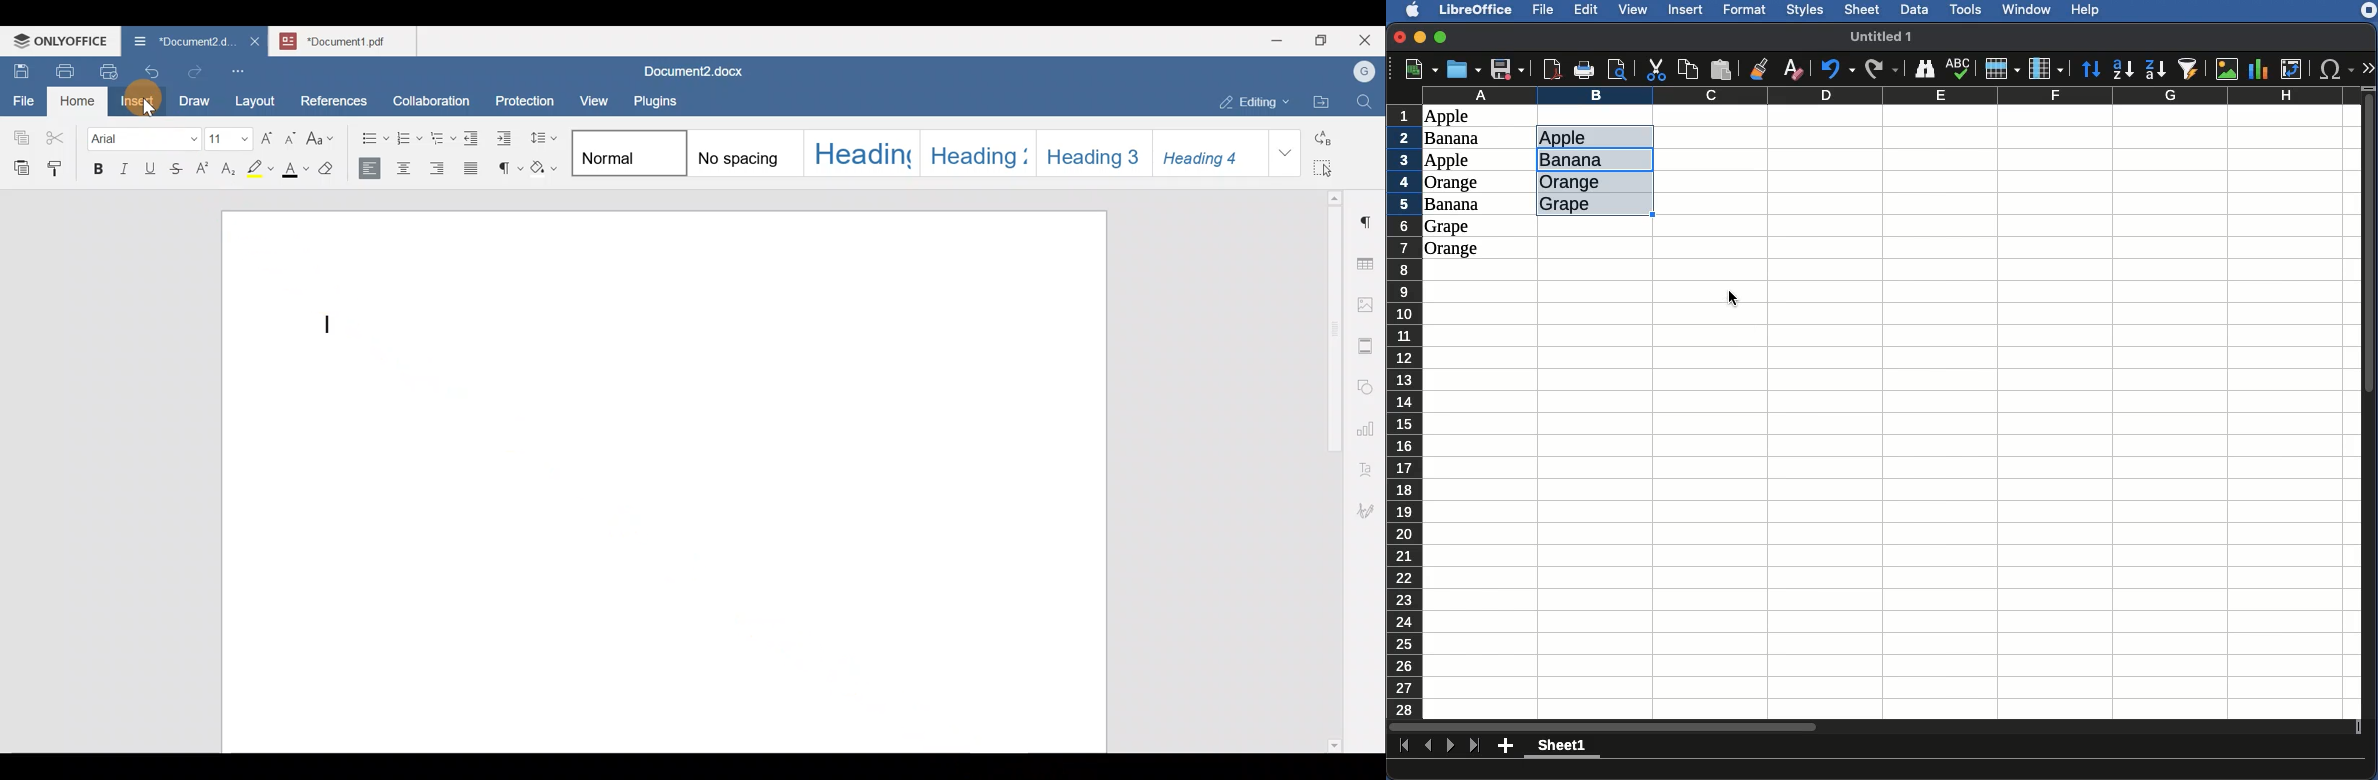 Image resolution: width=2380 pixels, height=784 pixels. What do you see at coordinates (1368, 41) in the screenshot?
I see `Close` at bounding box center [1368, 41].